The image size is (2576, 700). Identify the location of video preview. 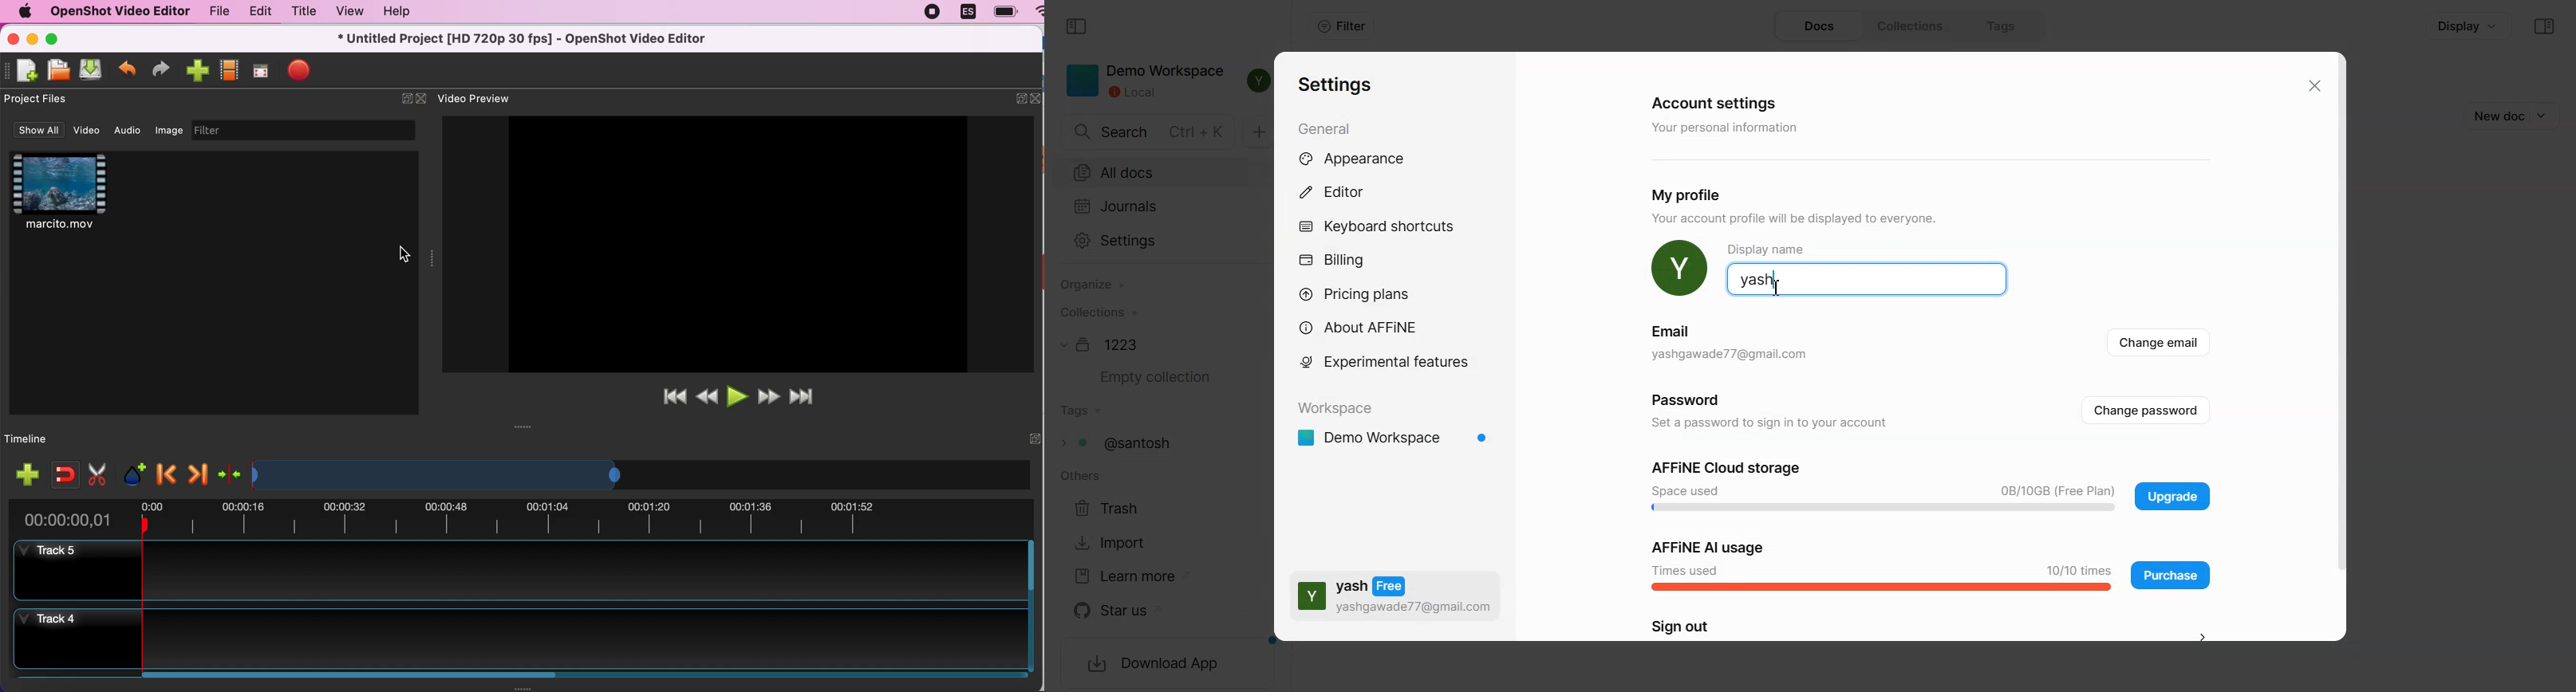
(490, 97).